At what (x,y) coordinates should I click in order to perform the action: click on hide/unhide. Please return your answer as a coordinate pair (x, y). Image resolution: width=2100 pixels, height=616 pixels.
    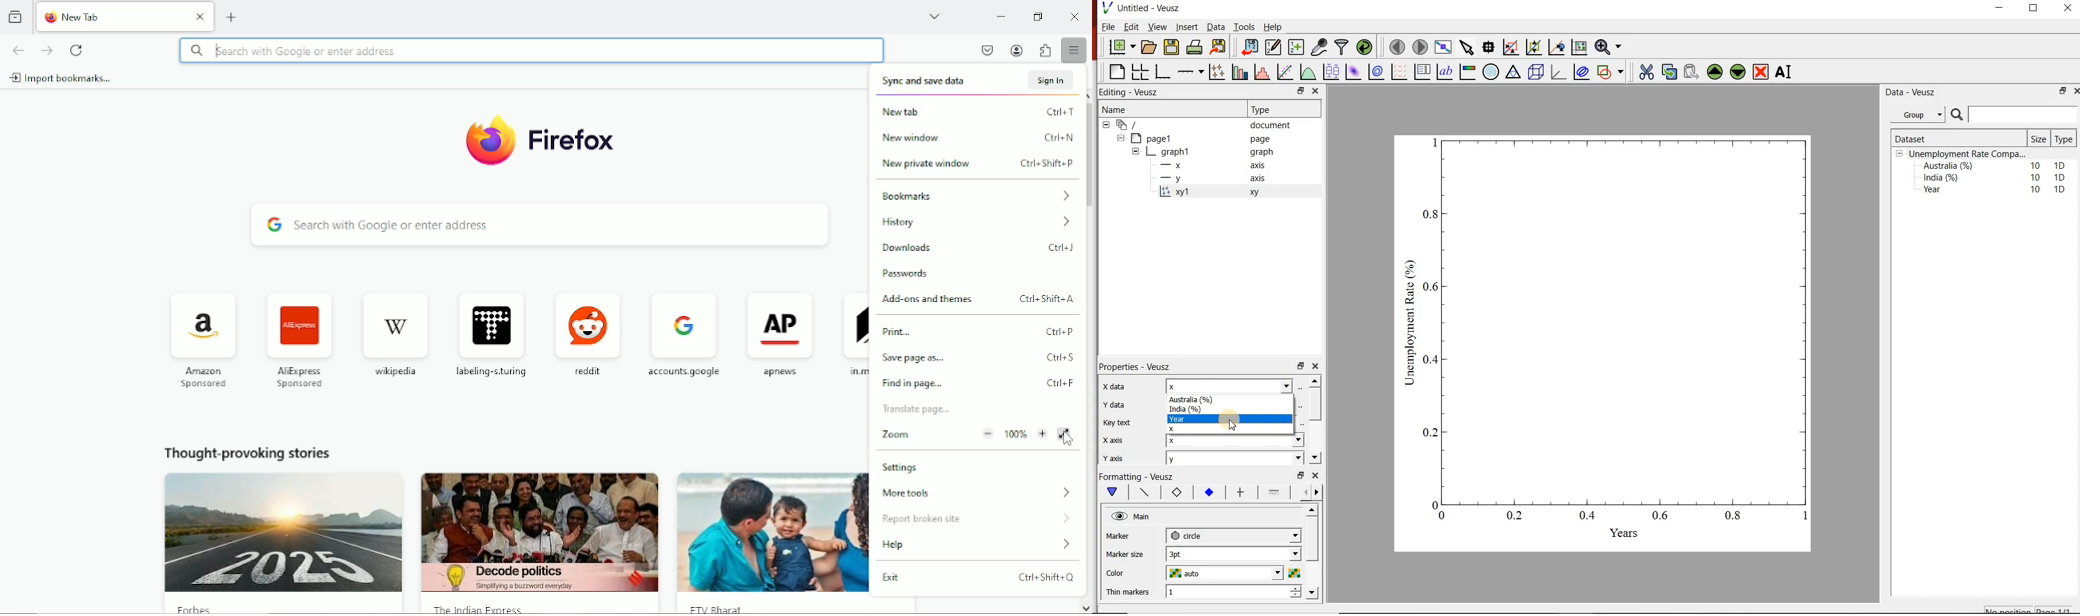
    Looking at the image, I should click on (1119, 516).